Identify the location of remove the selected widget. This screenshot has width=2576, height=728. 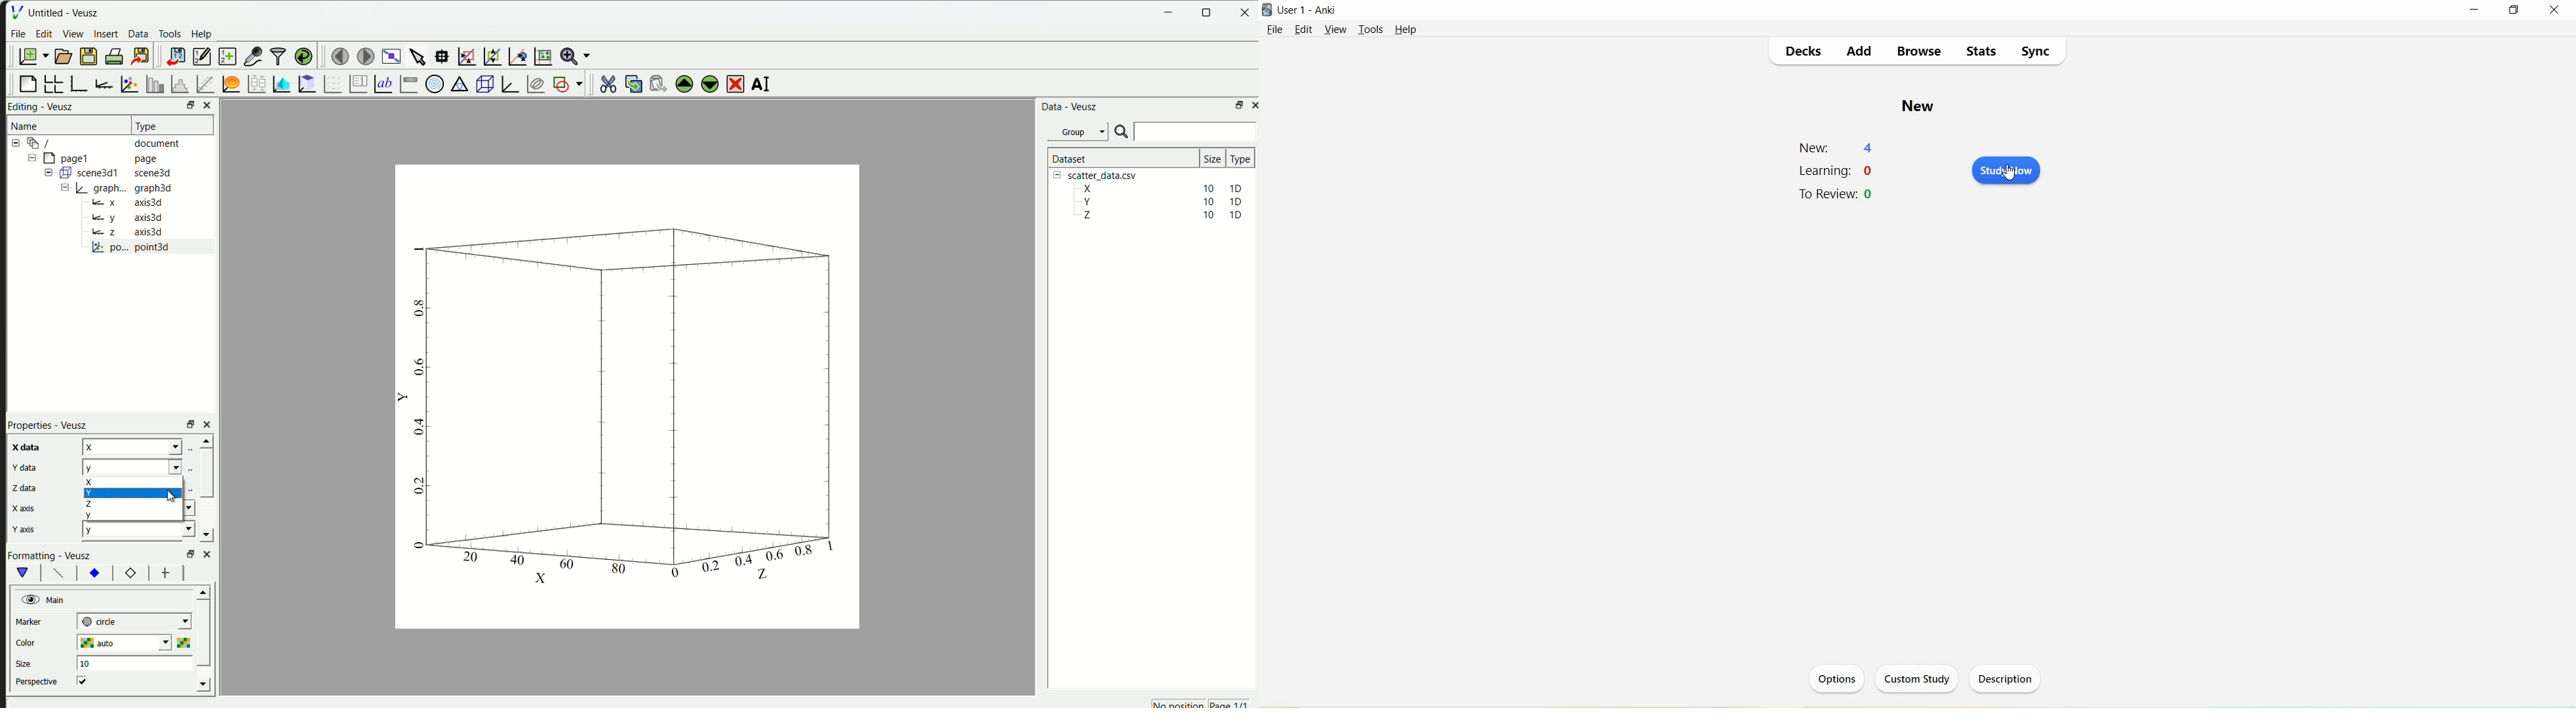
(733, 83).